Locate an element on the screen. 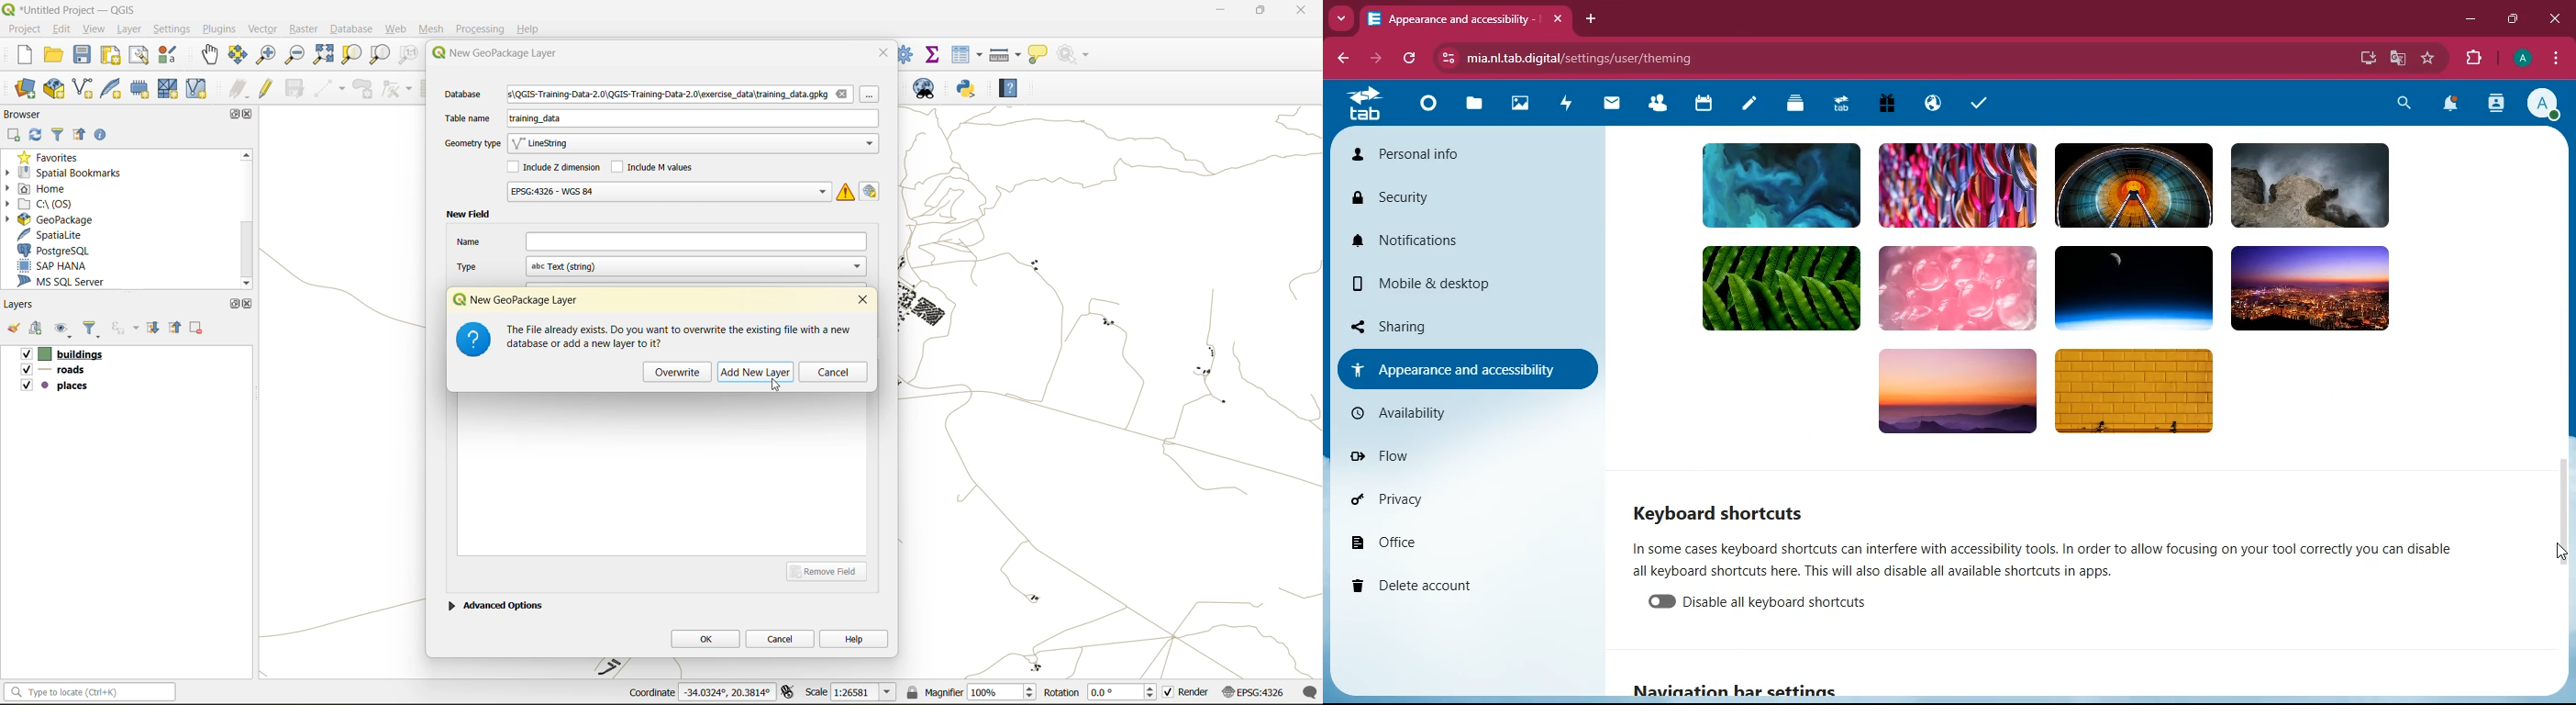 Image resolution: width=2576 pixels, height=728 pixels. home is located at coordinates (41, 188).